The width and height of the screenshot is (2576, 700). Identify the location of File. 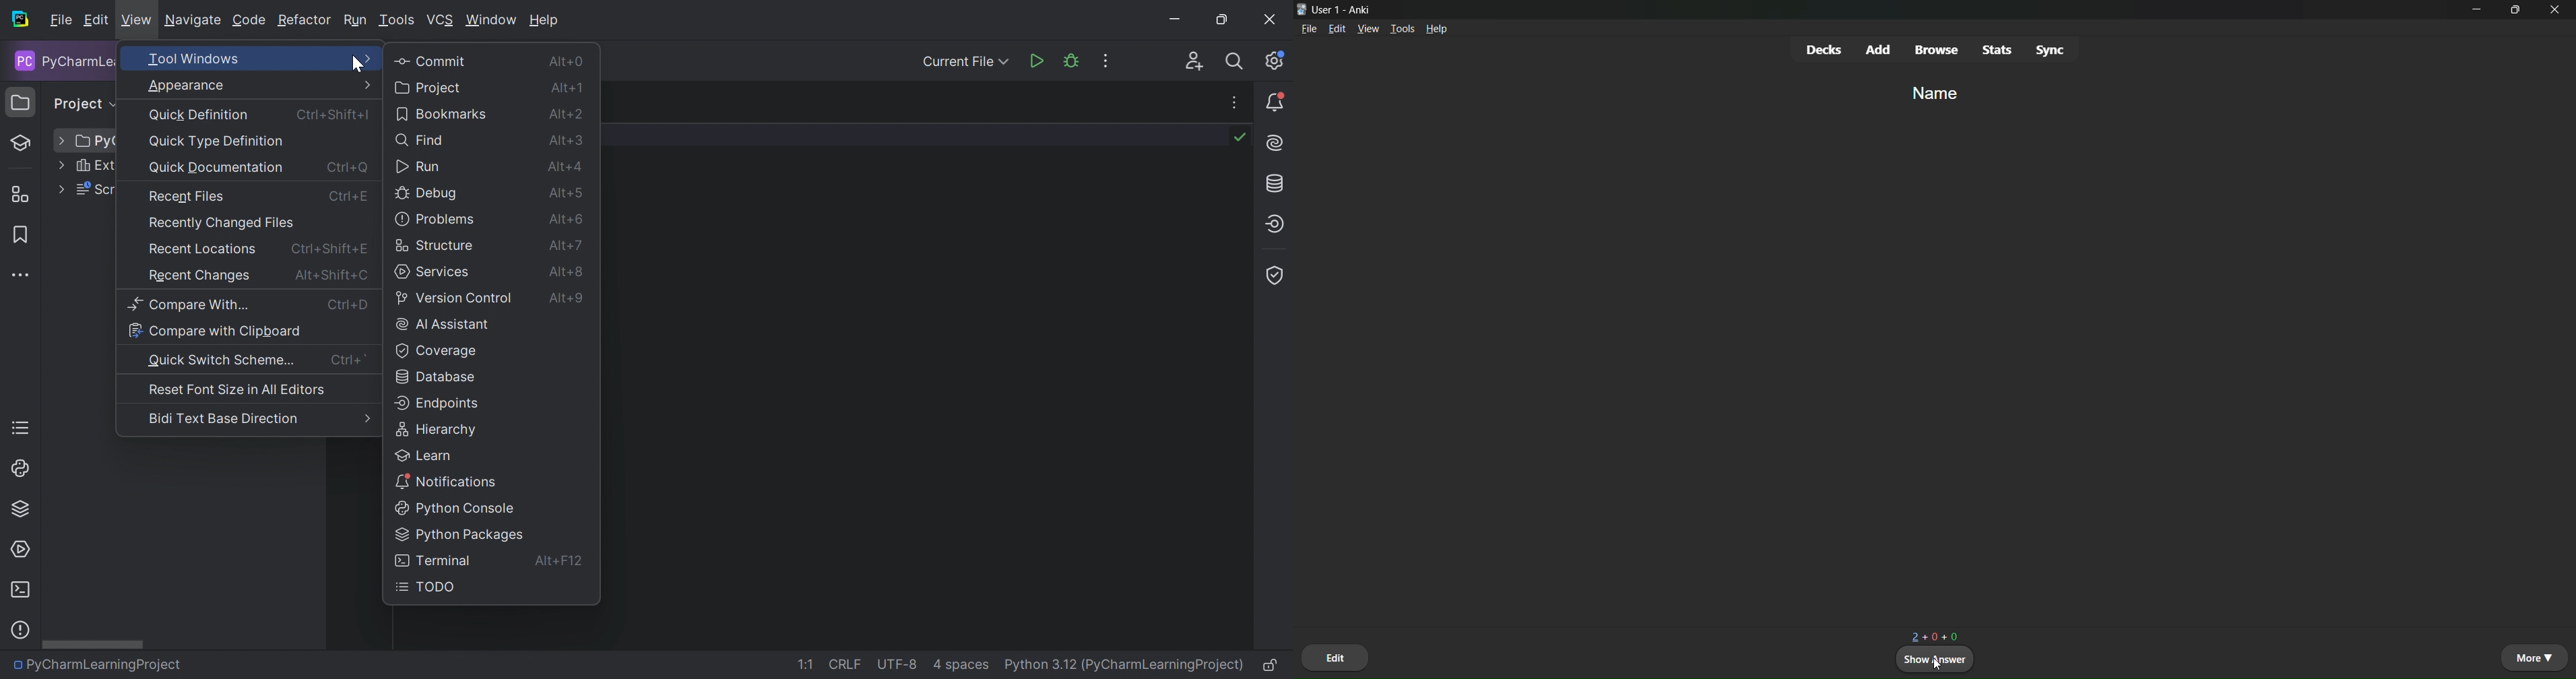
(60, 21).